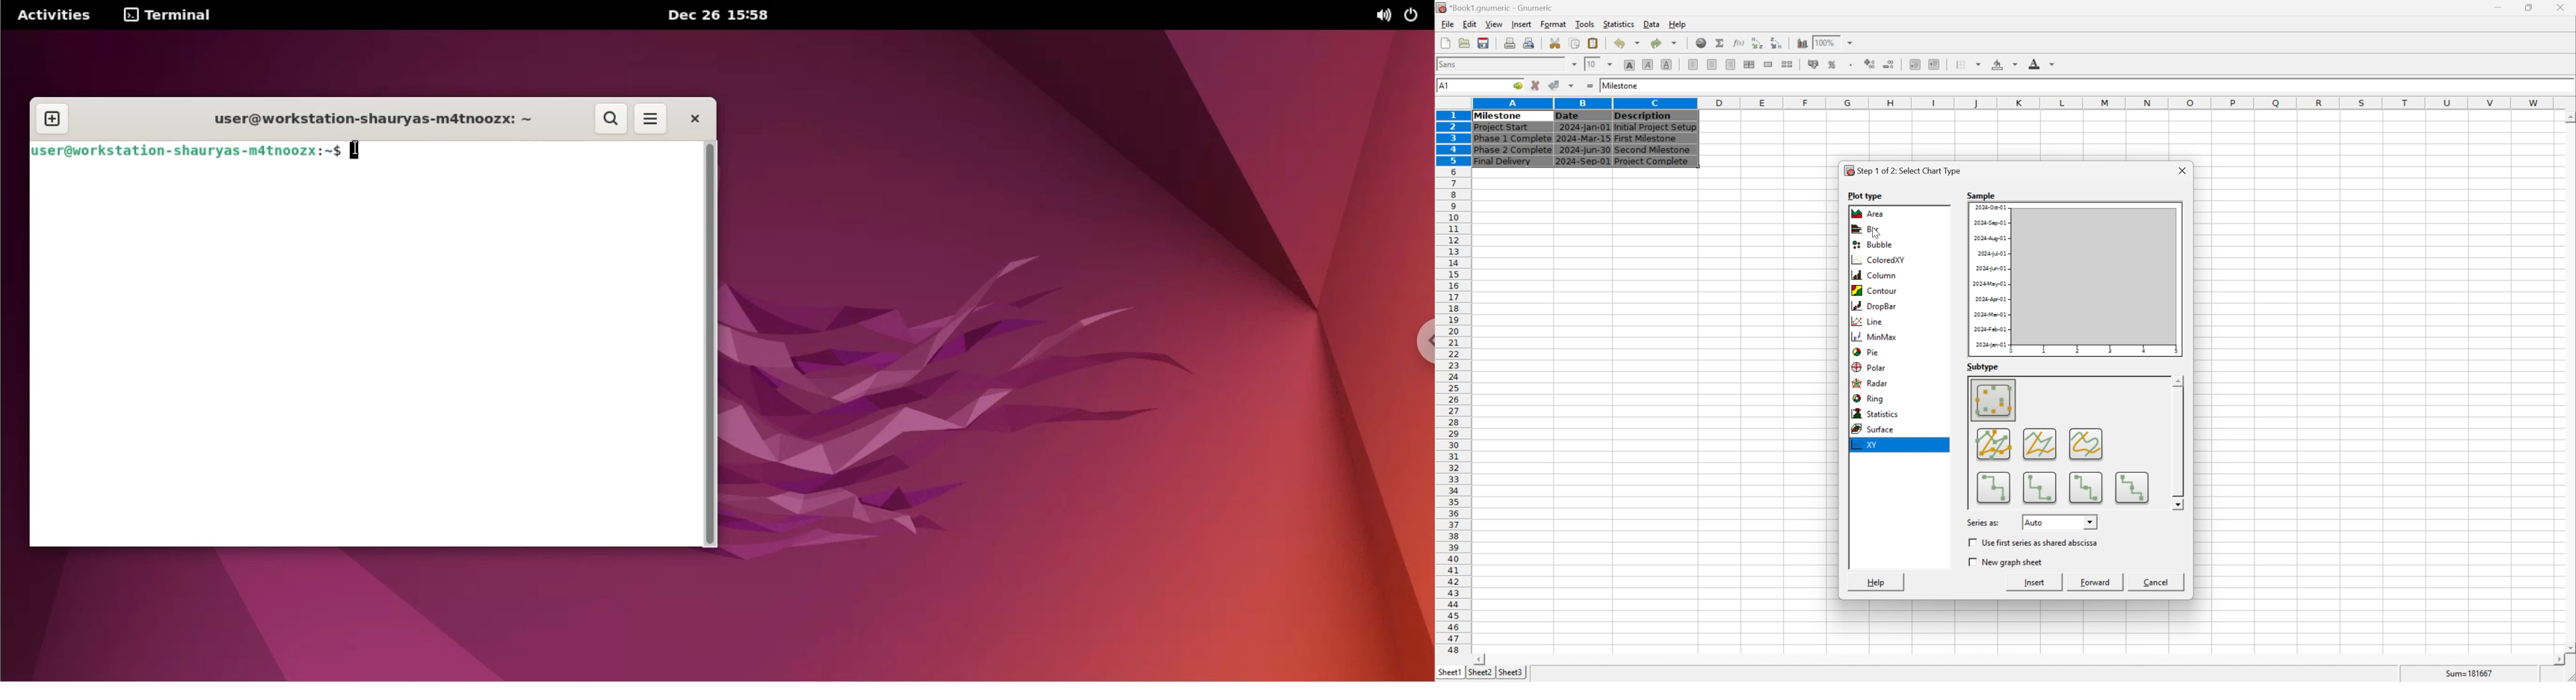 This screenshot has height=700, width=2576. Describe the element at coordinates (51, 120) in the screenshot. I see `new terminal tab` at that location.